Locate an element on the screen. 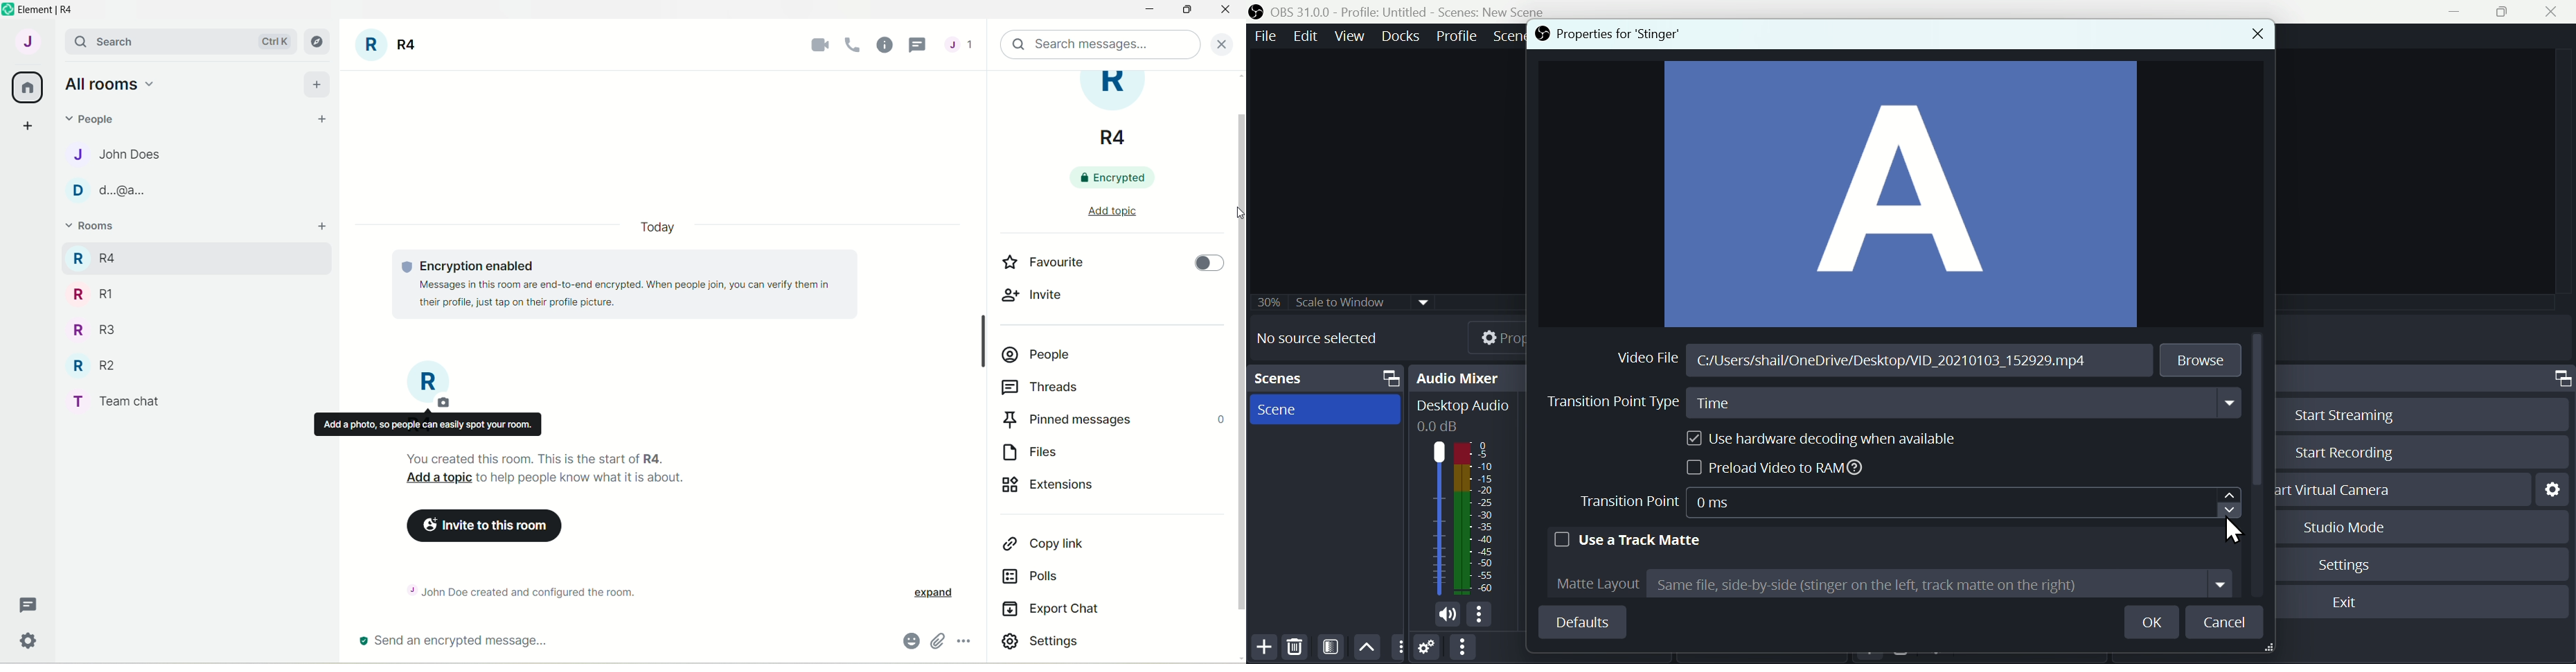 The image size is (2576, 672). OBS 31.0.0 - Profile: untitled scenes: new scene is located at coordinates (1403, 11).